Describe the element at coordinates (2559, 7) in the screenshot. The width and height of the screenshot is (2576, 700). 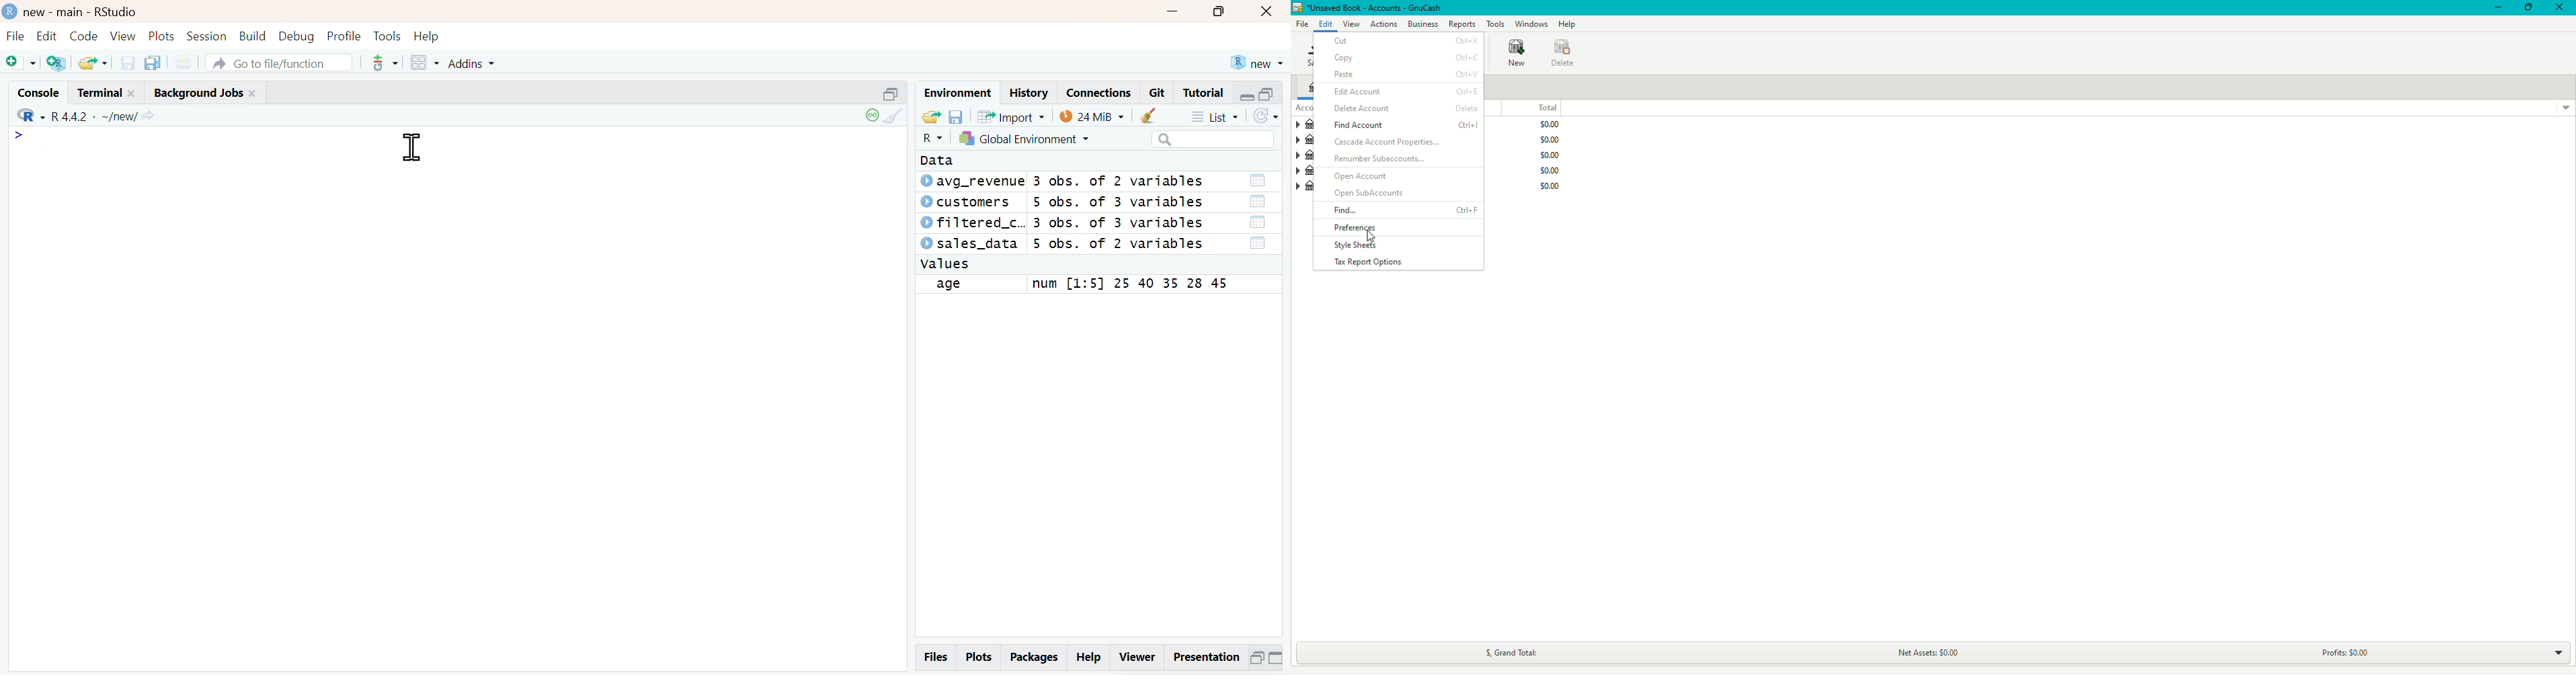
I see `Close` at that location.